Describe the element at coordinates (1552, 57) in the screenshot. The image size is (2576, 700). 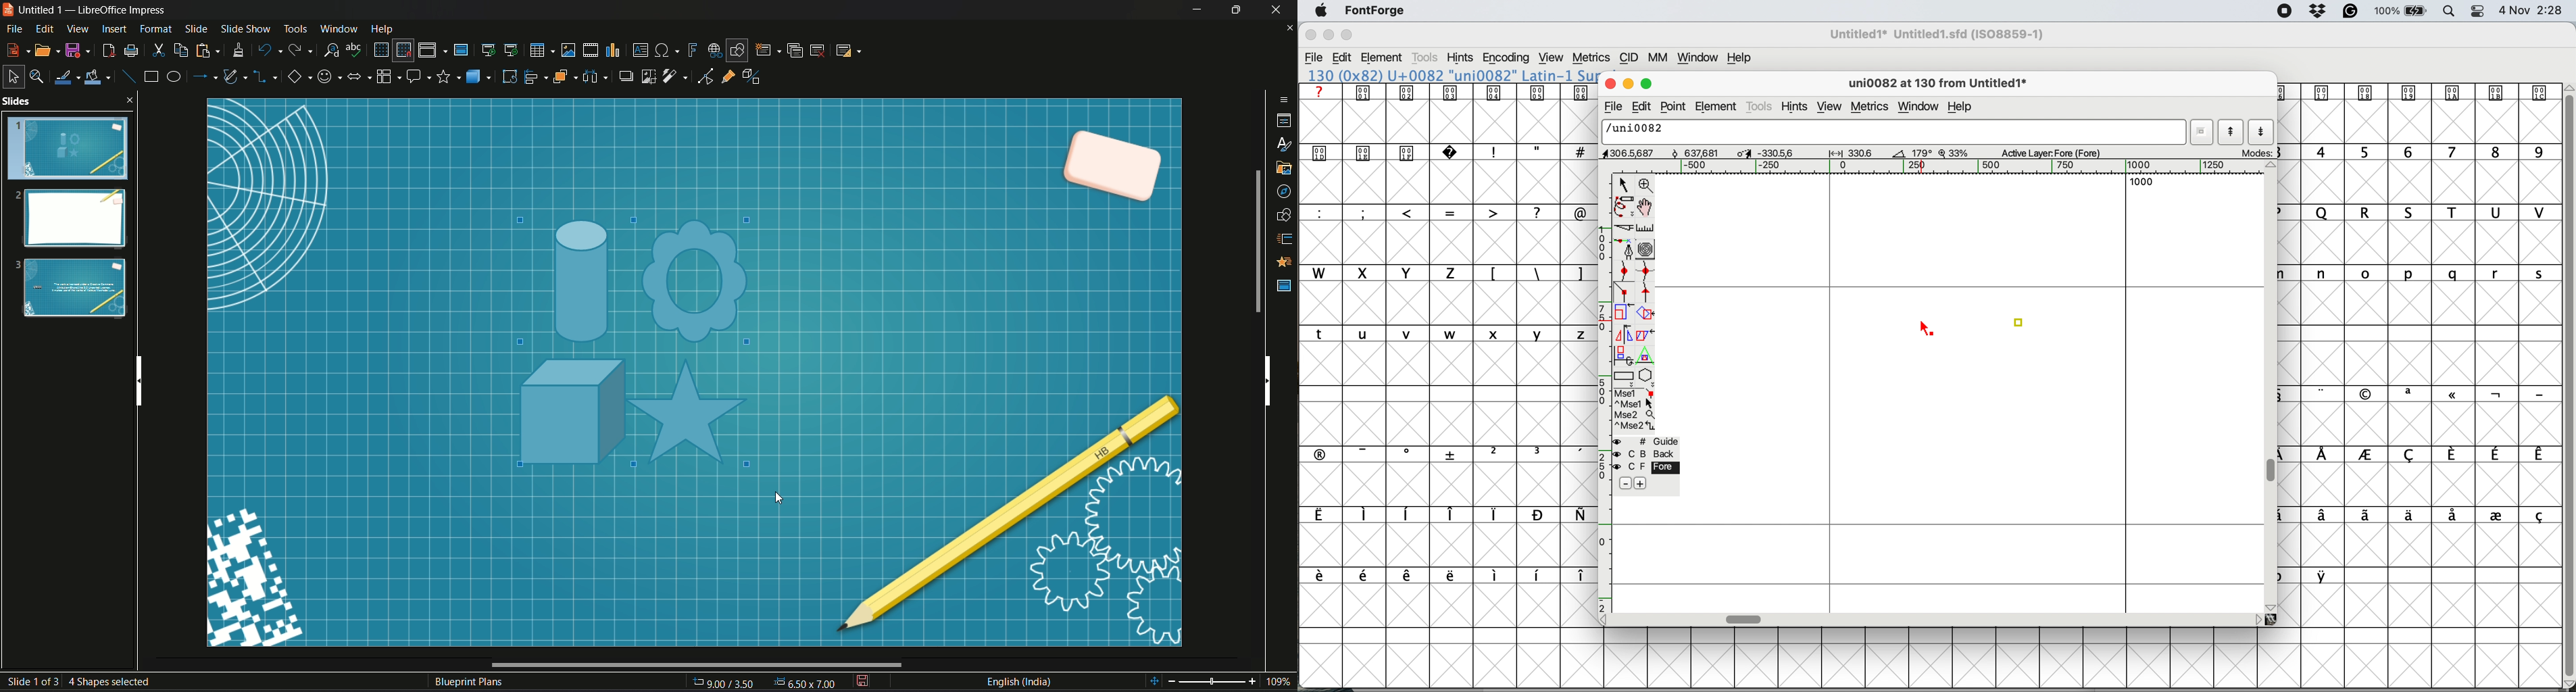
I see `view` at that location.